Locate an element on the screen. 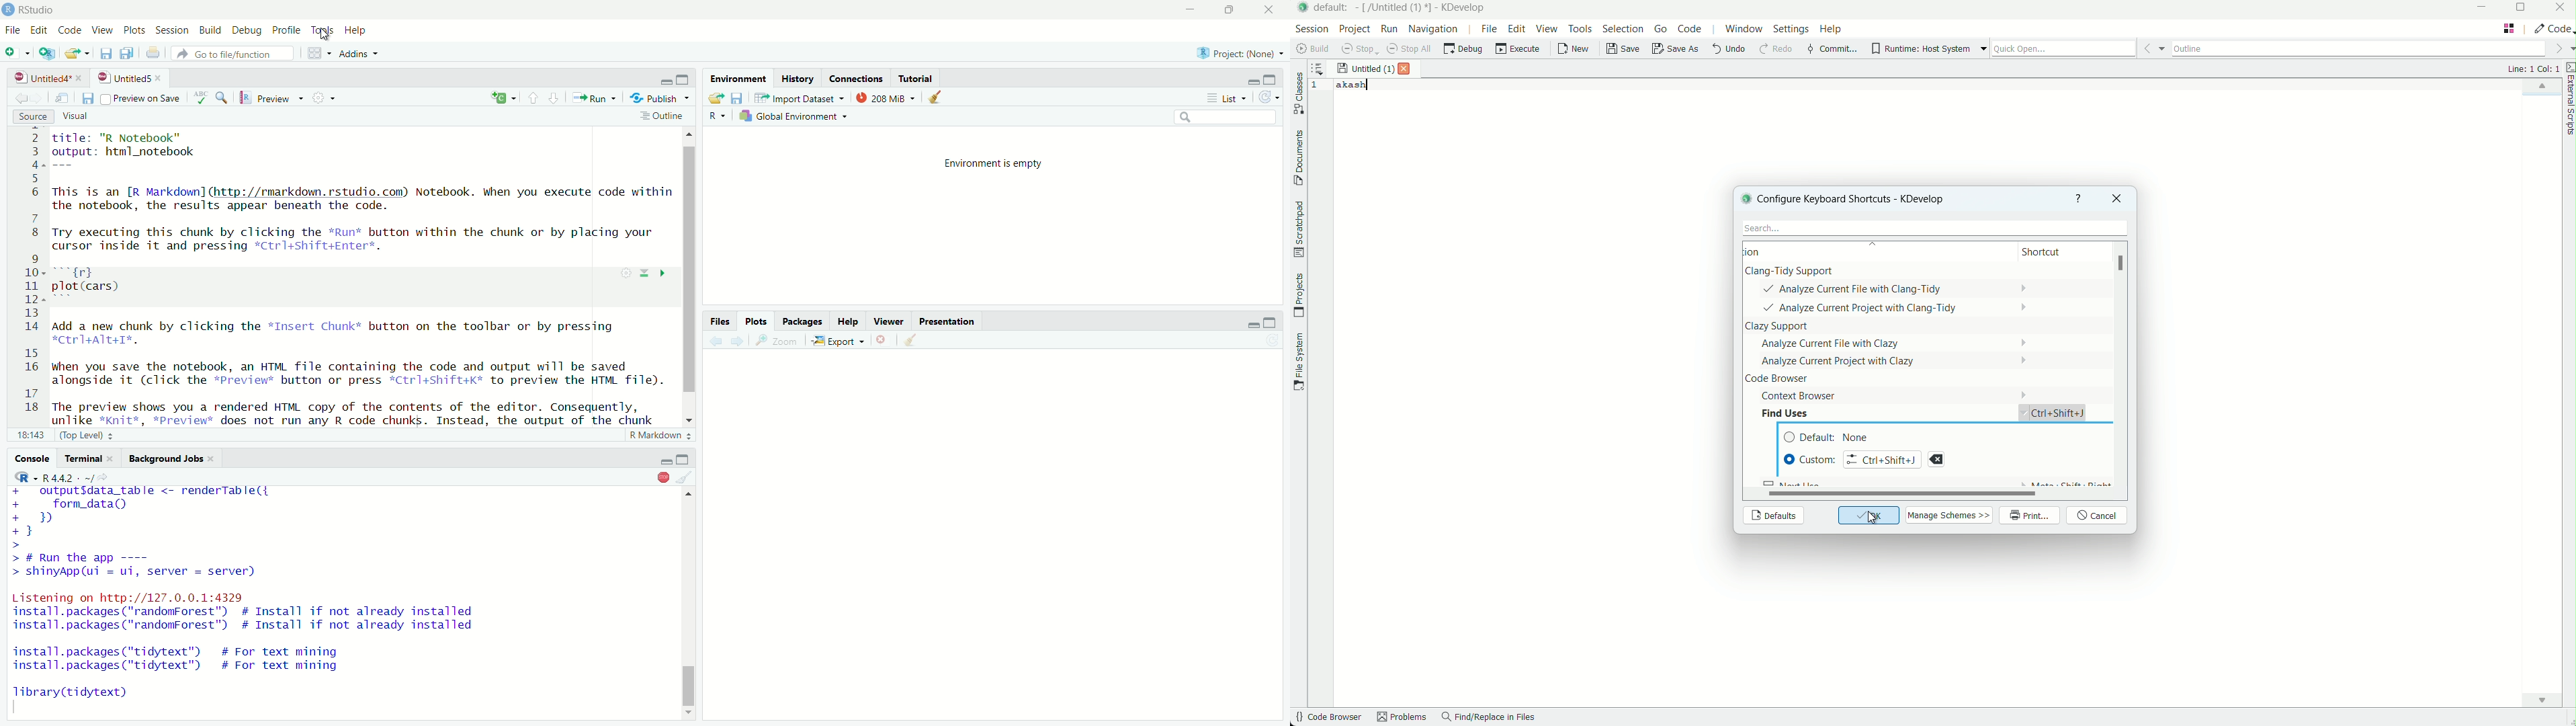 The width and height of the screenshot is (2576, 728). New File is located at coordinates (18, 52).